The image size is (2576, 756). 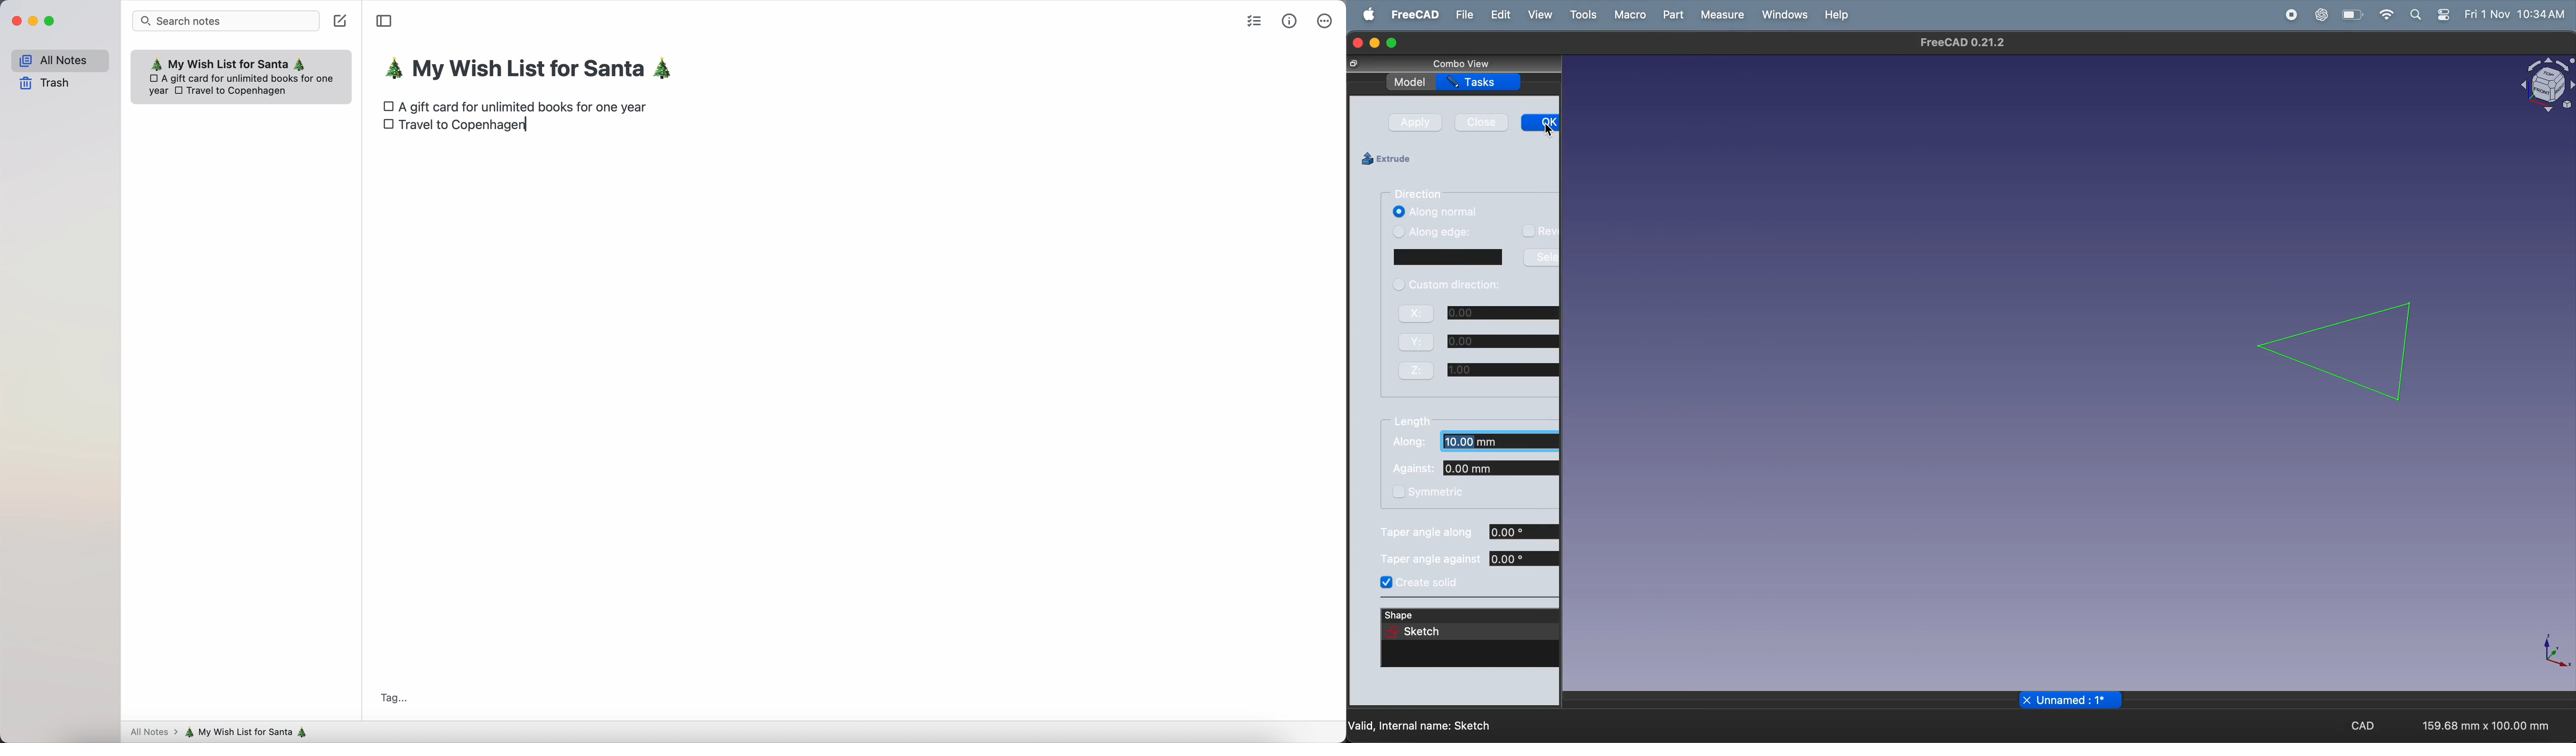 I want to click on along coordinate, so click(x=1501, y=442).